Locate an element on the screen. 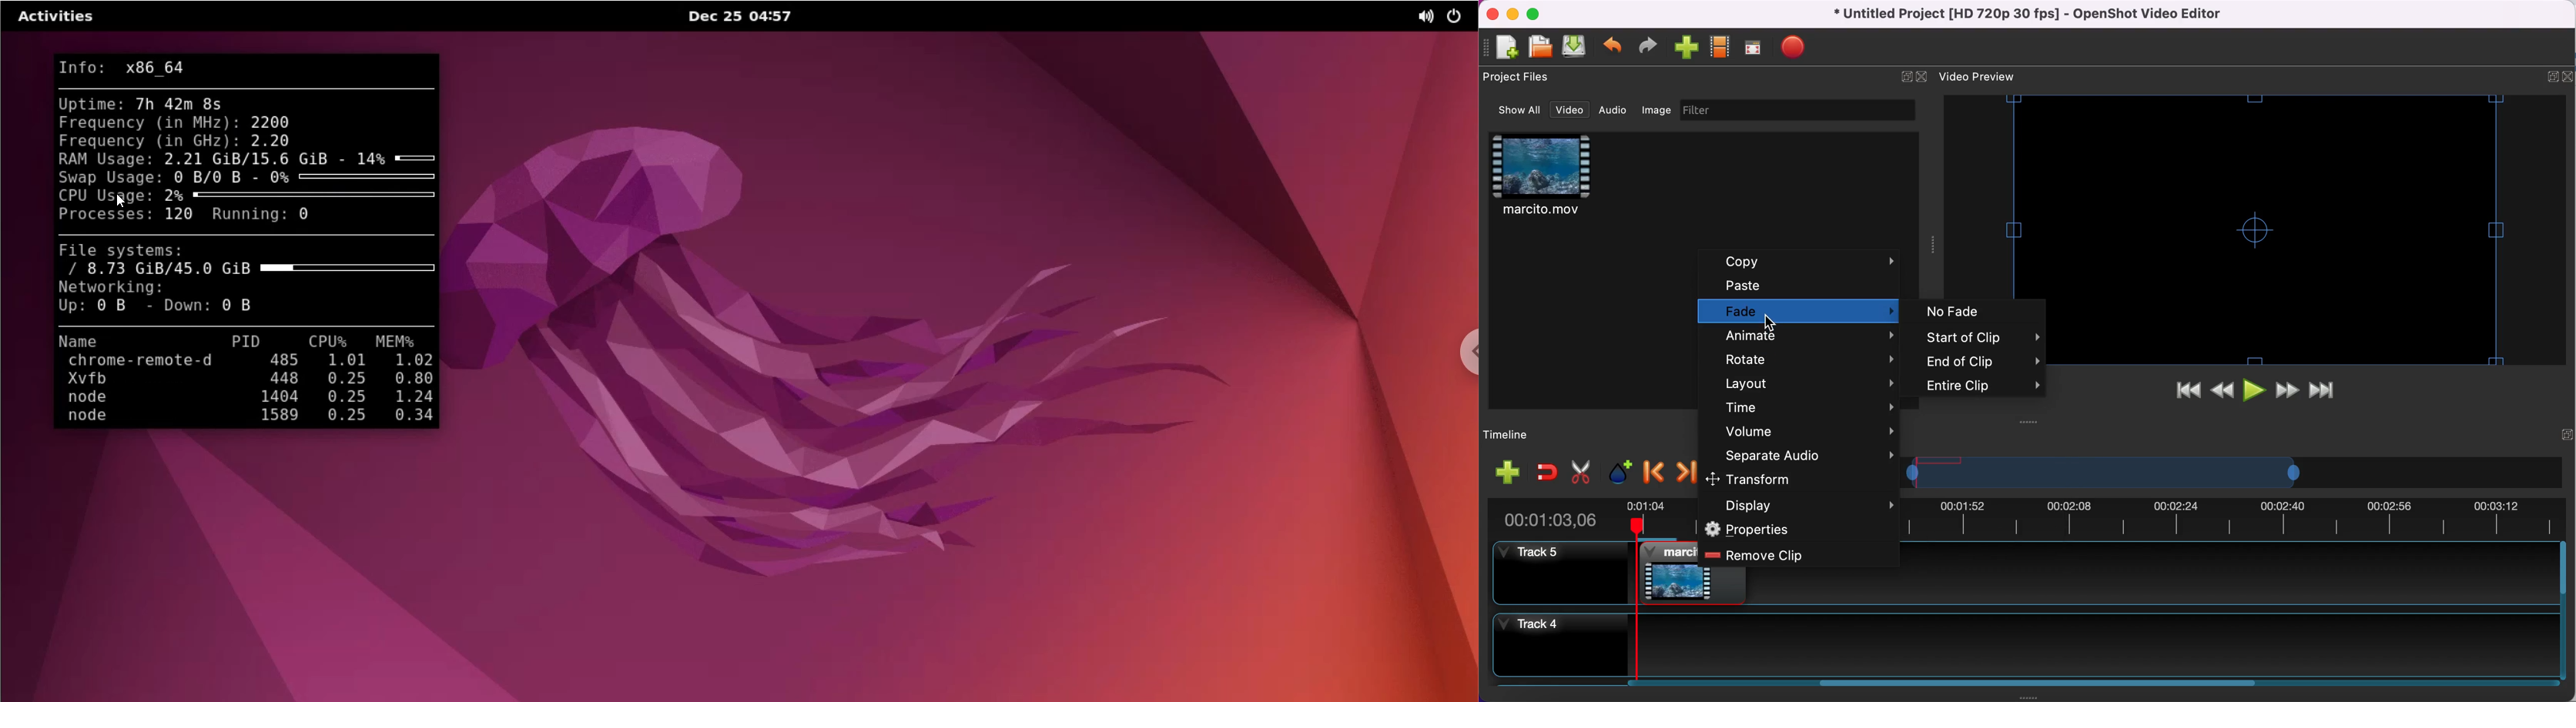 The image size is (2576, 728). add marker is located at coordinates (1617, 472).